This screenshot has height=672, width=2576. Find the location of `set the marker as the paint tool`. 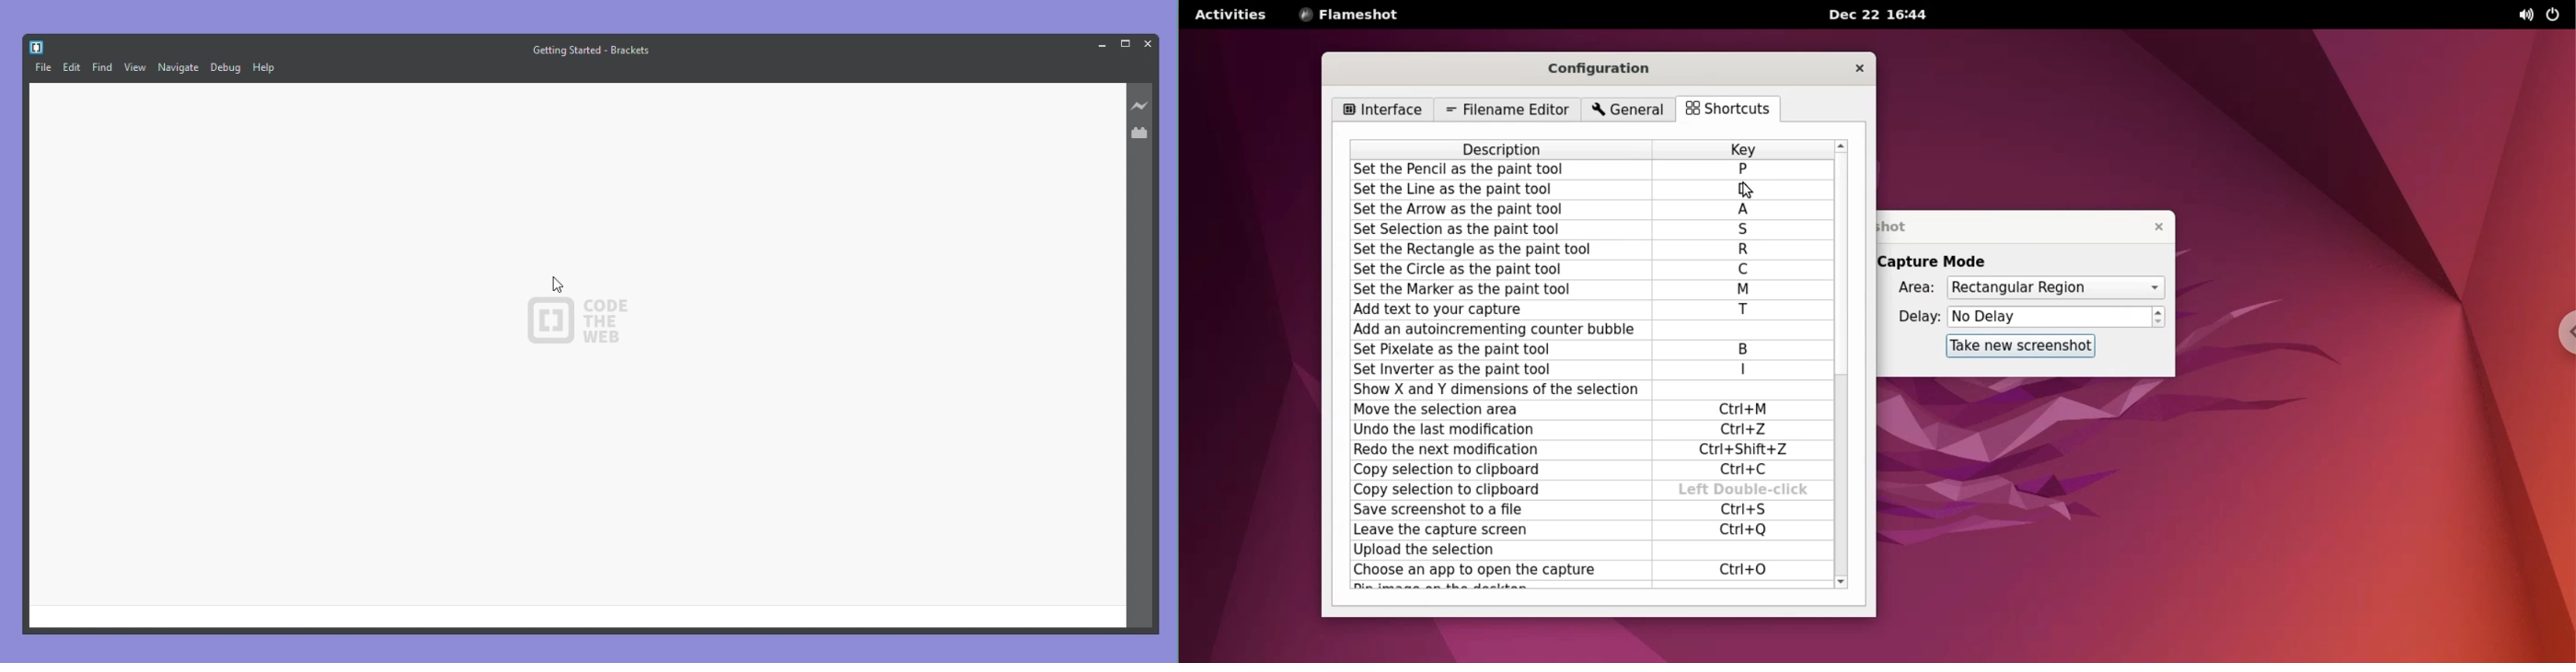

set the marker as the paint tool is located at coordinates (1499, 289).